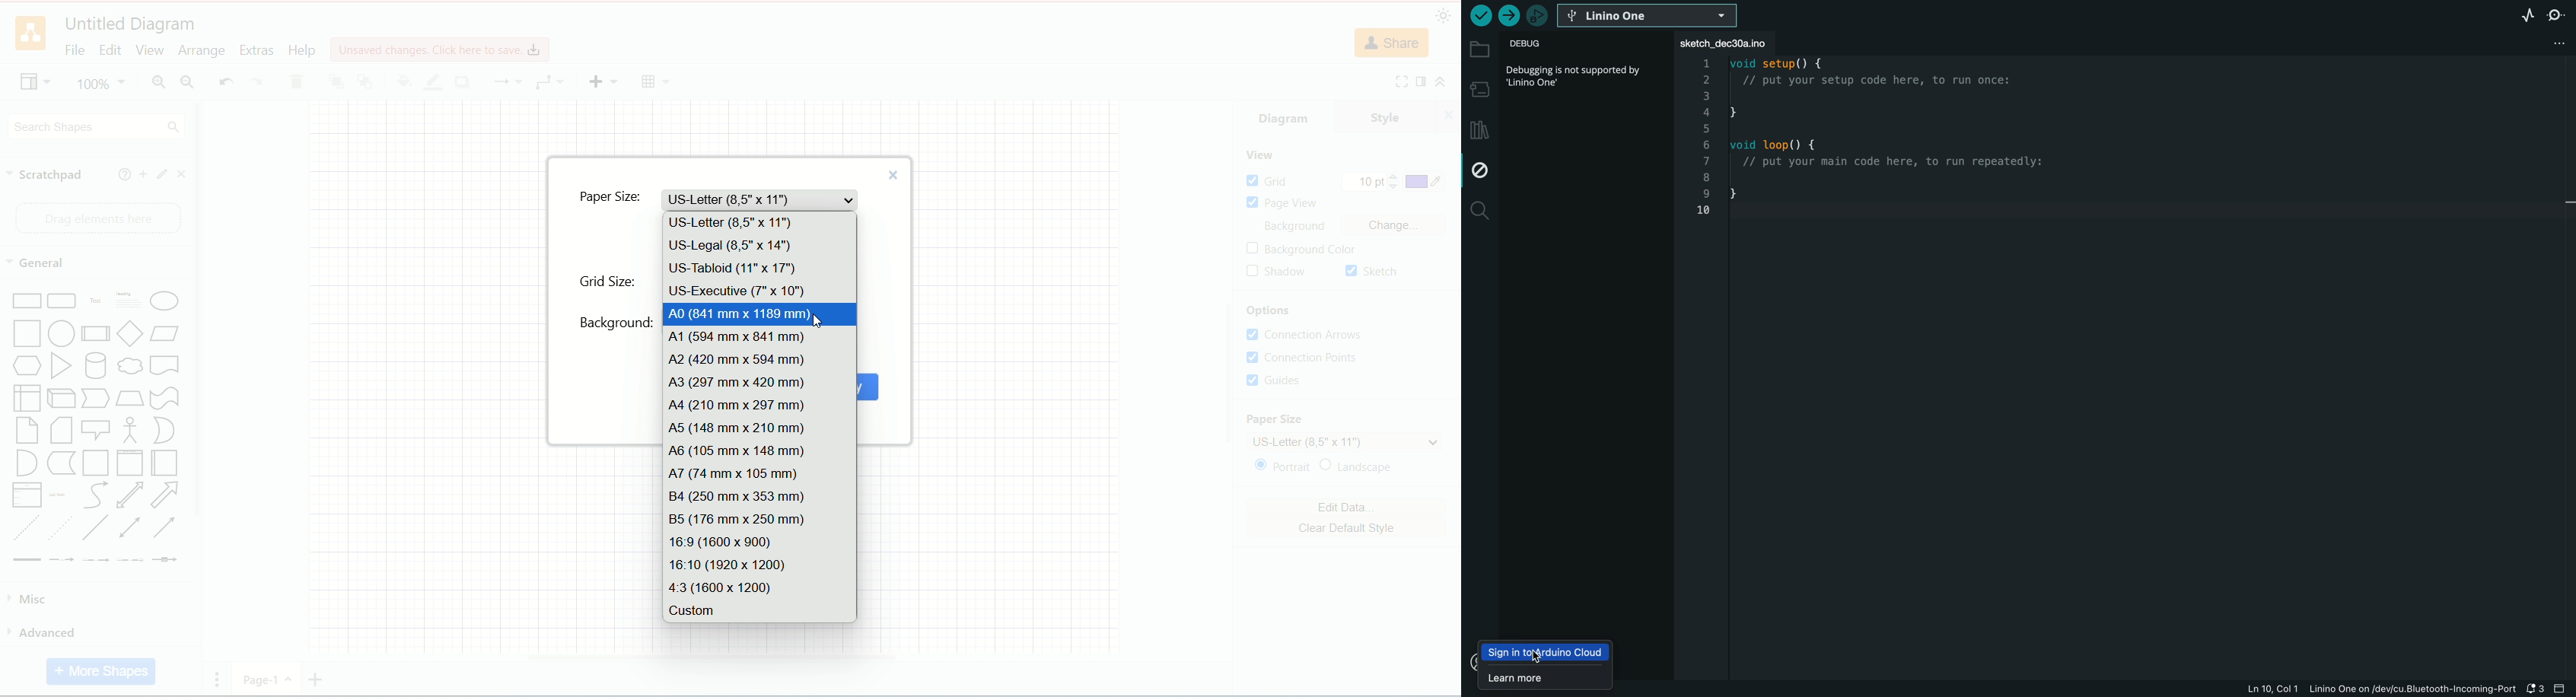 Image resolution: width=2576 pixels, height=700 pixels. I want to click on to back, so click(365, 80).